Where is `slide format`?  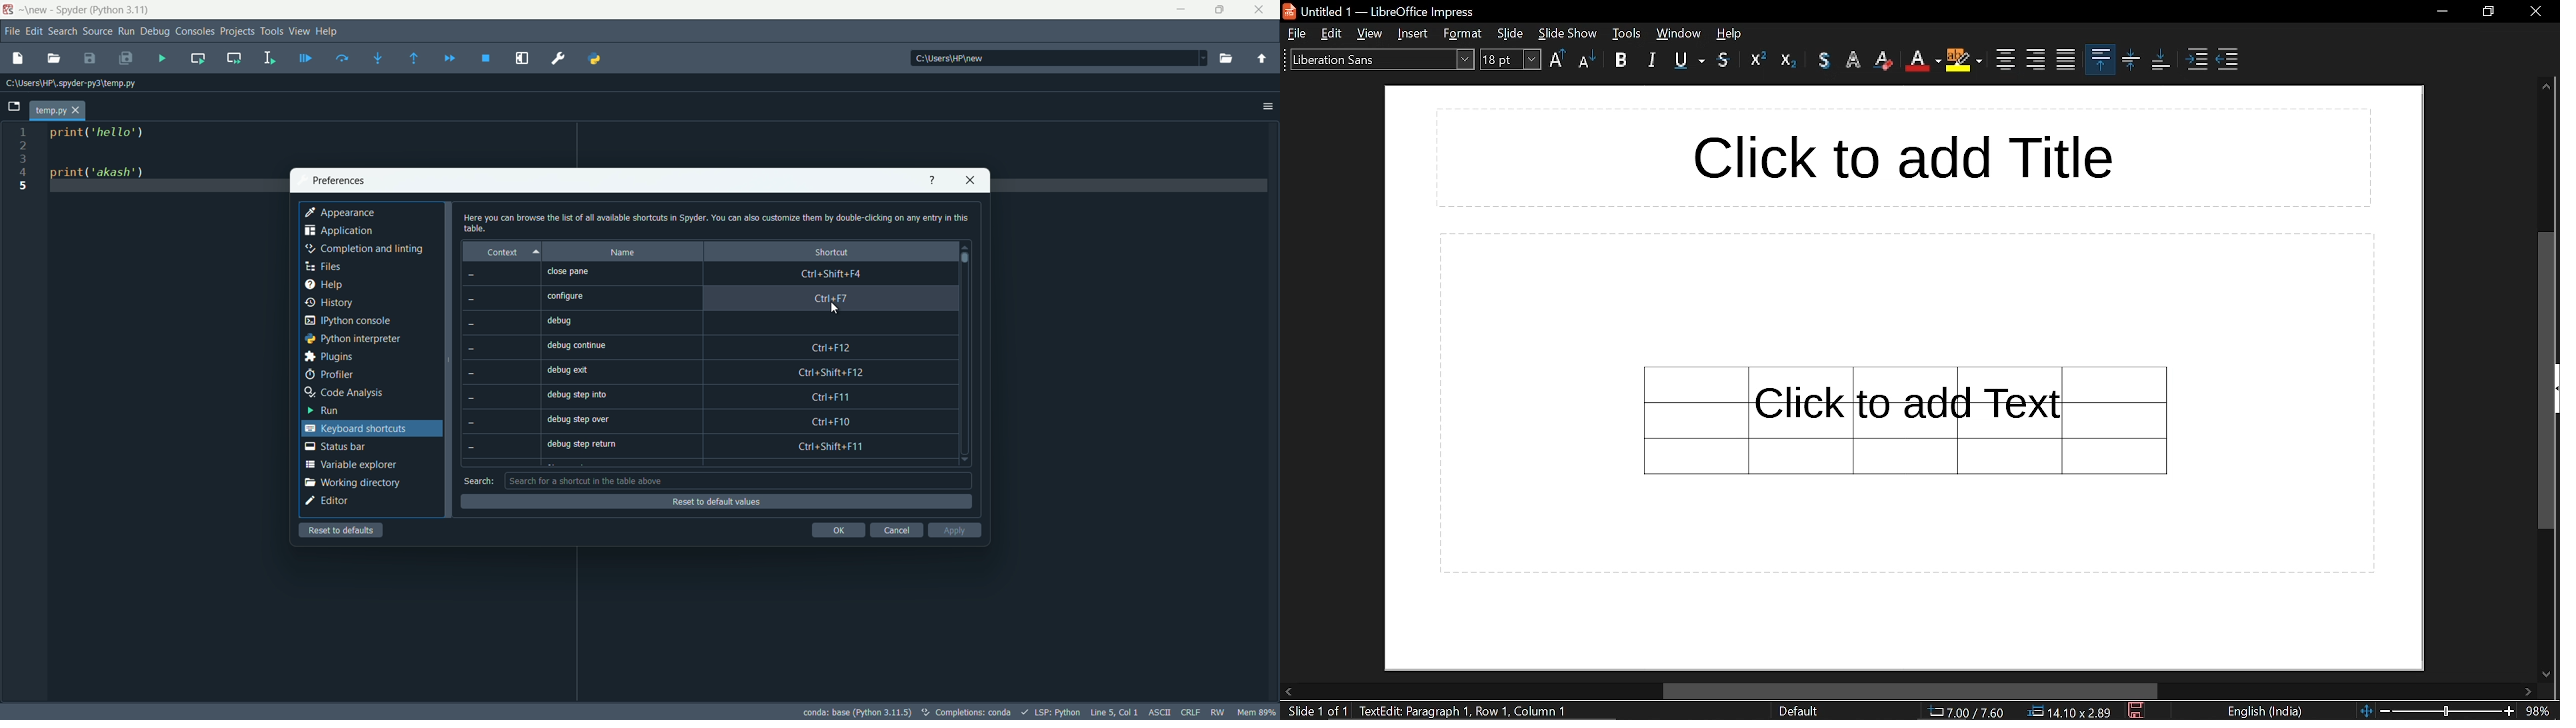
slide format is located at coordinates (1798, 711).